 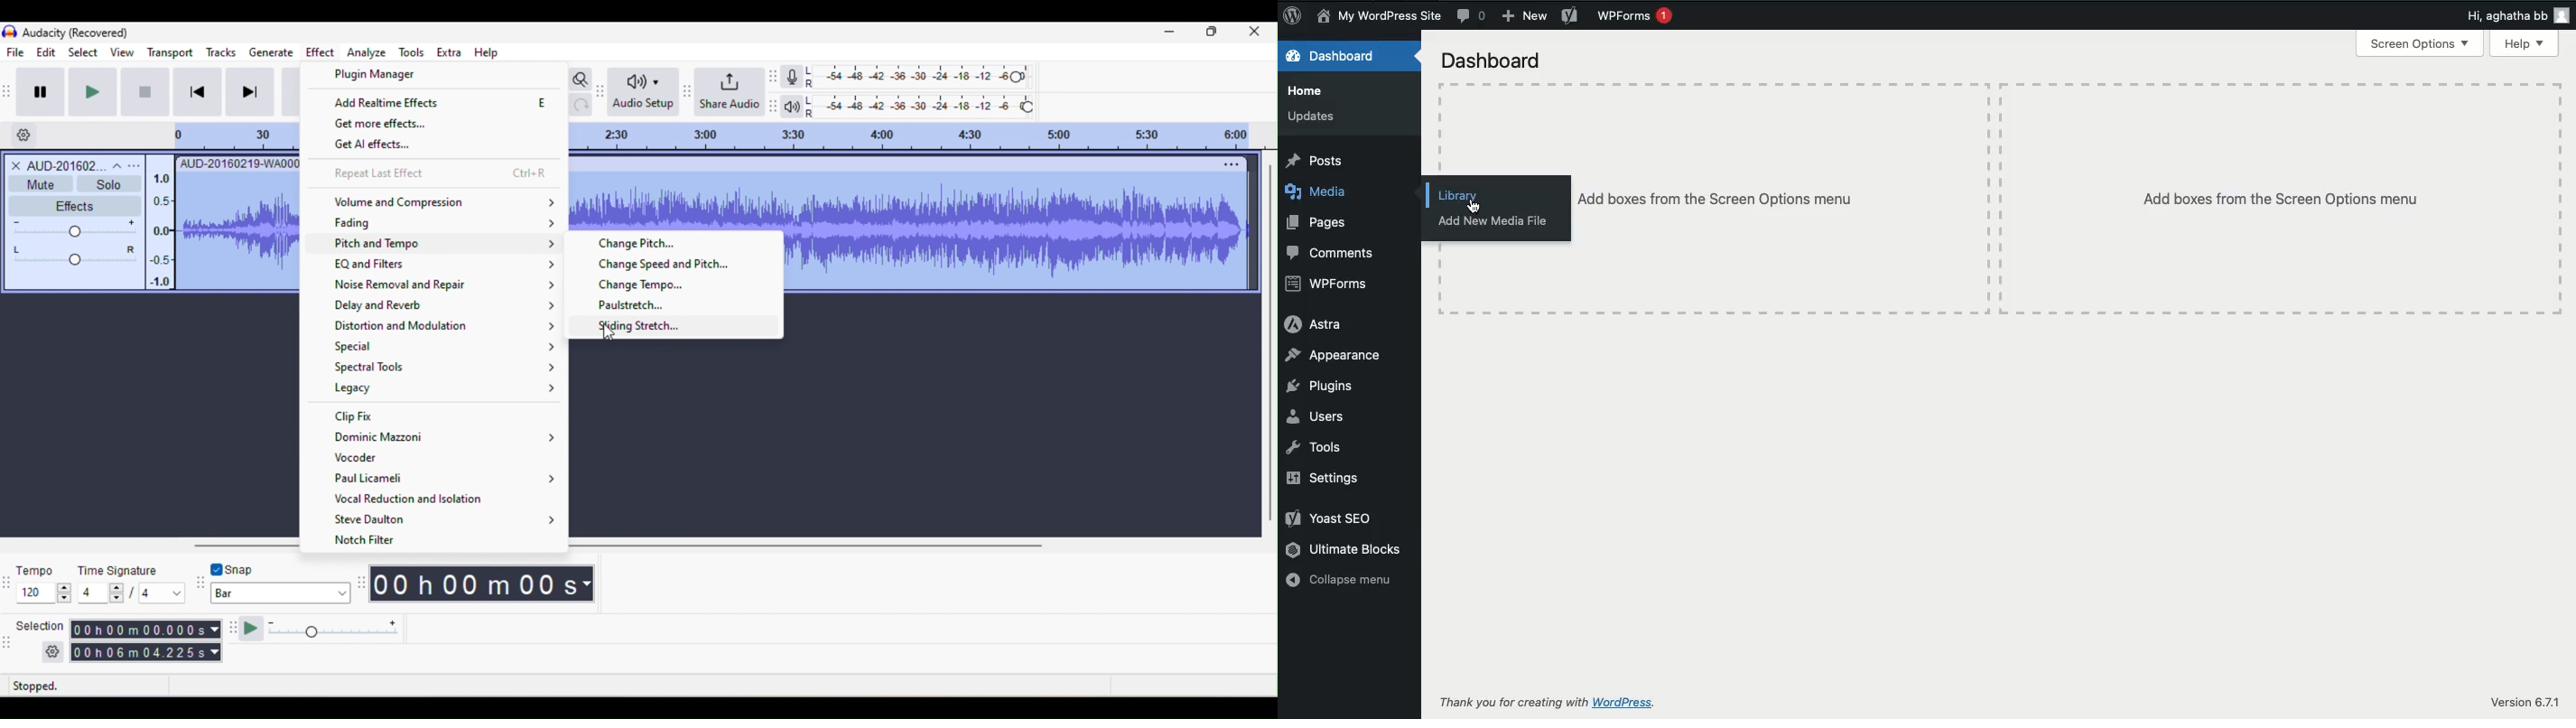 What do you see at coordinates (1225, 163) in the screenshot?
I see `Options` at bounding box center [1225, 163].